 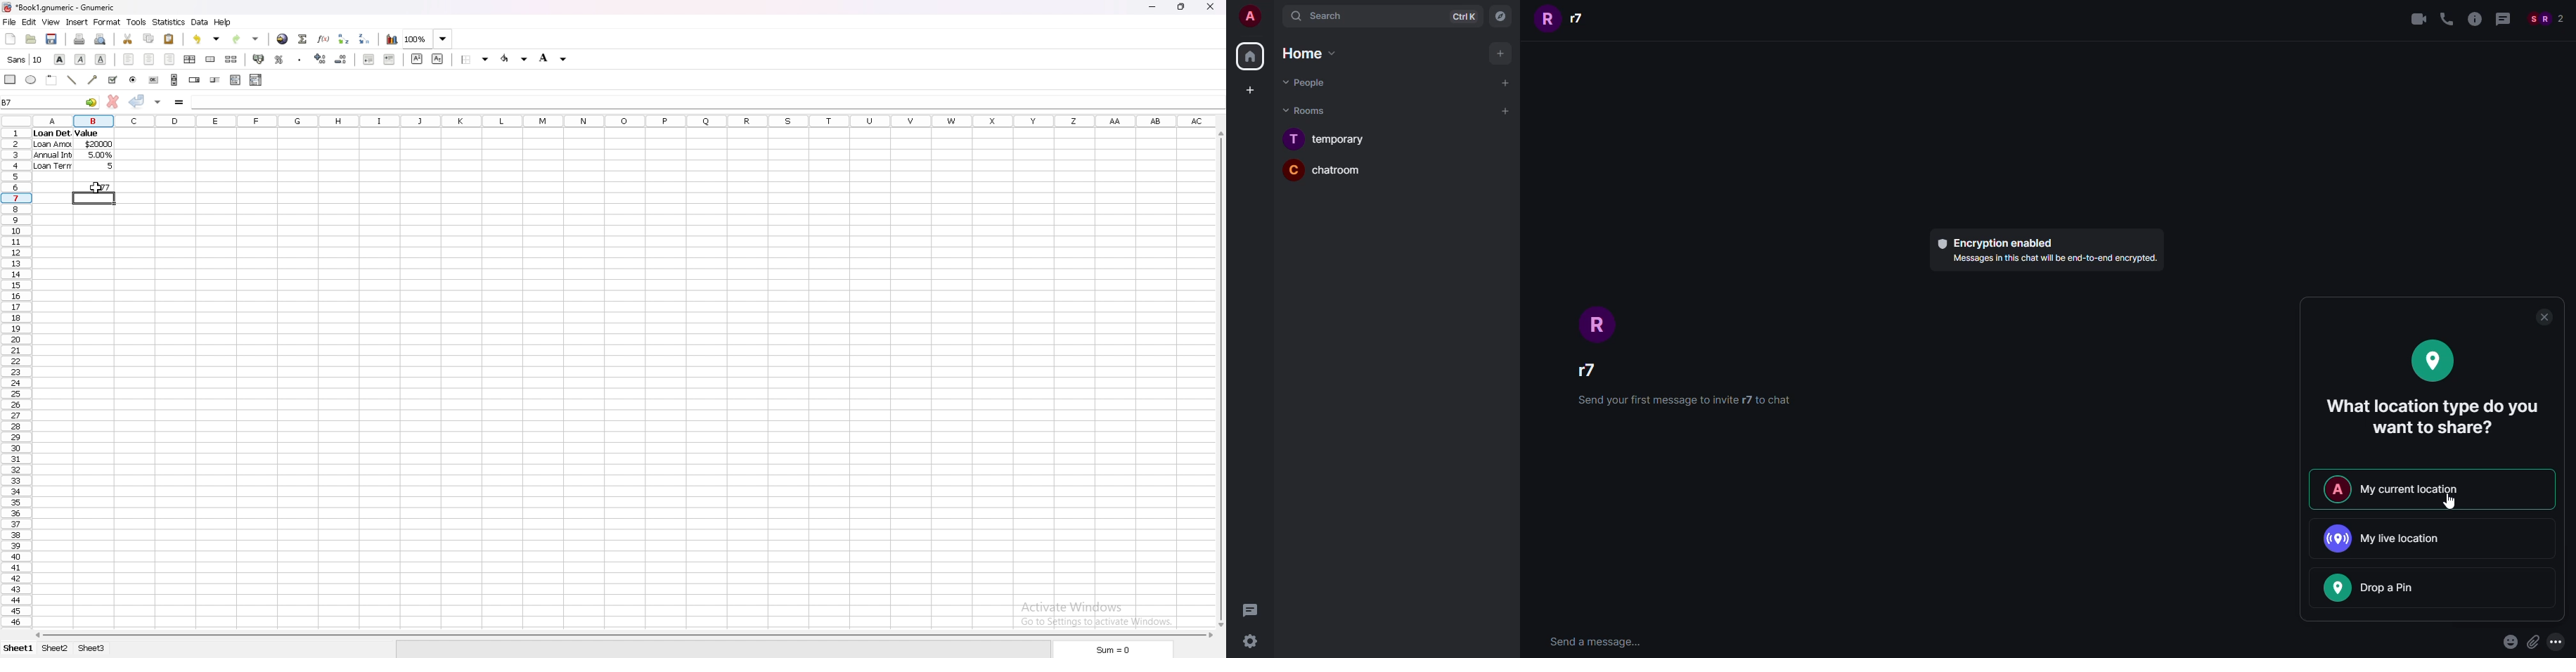 What do you see at coordinates (620, 121) in the screenshot?
I see `column` at bounding box center [620, 121].